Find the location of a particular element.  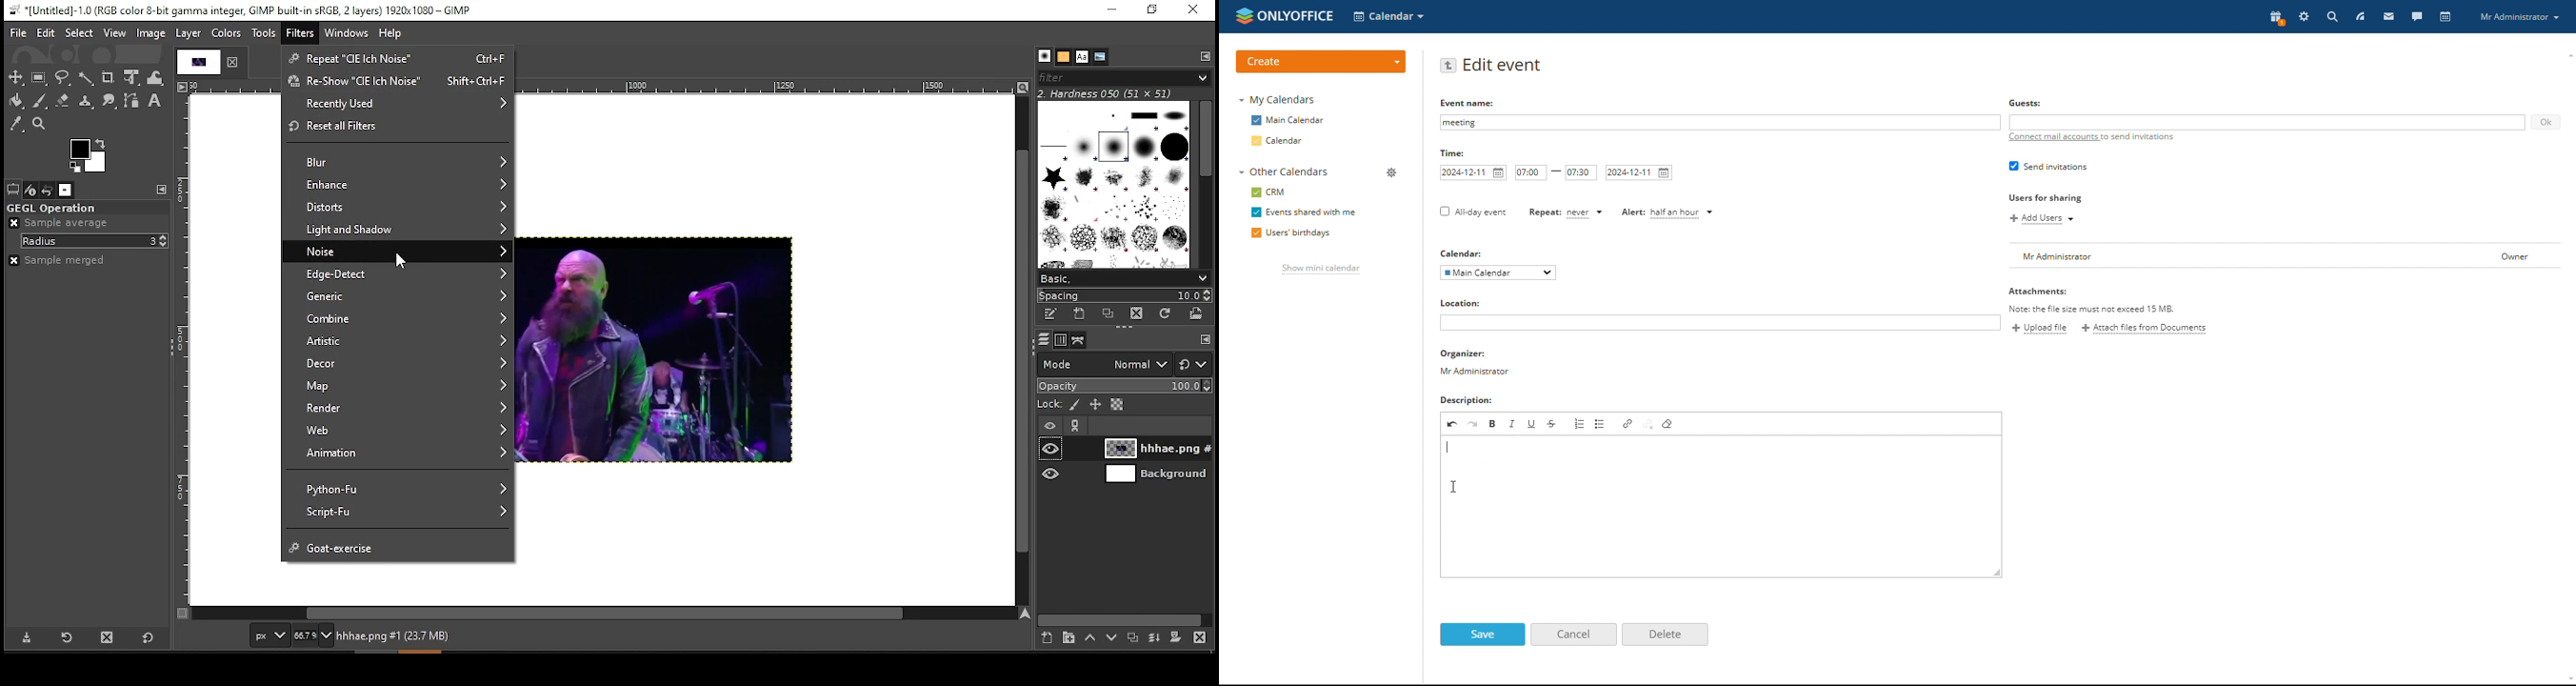

brushes filter is located at coordinates (1122, 77).